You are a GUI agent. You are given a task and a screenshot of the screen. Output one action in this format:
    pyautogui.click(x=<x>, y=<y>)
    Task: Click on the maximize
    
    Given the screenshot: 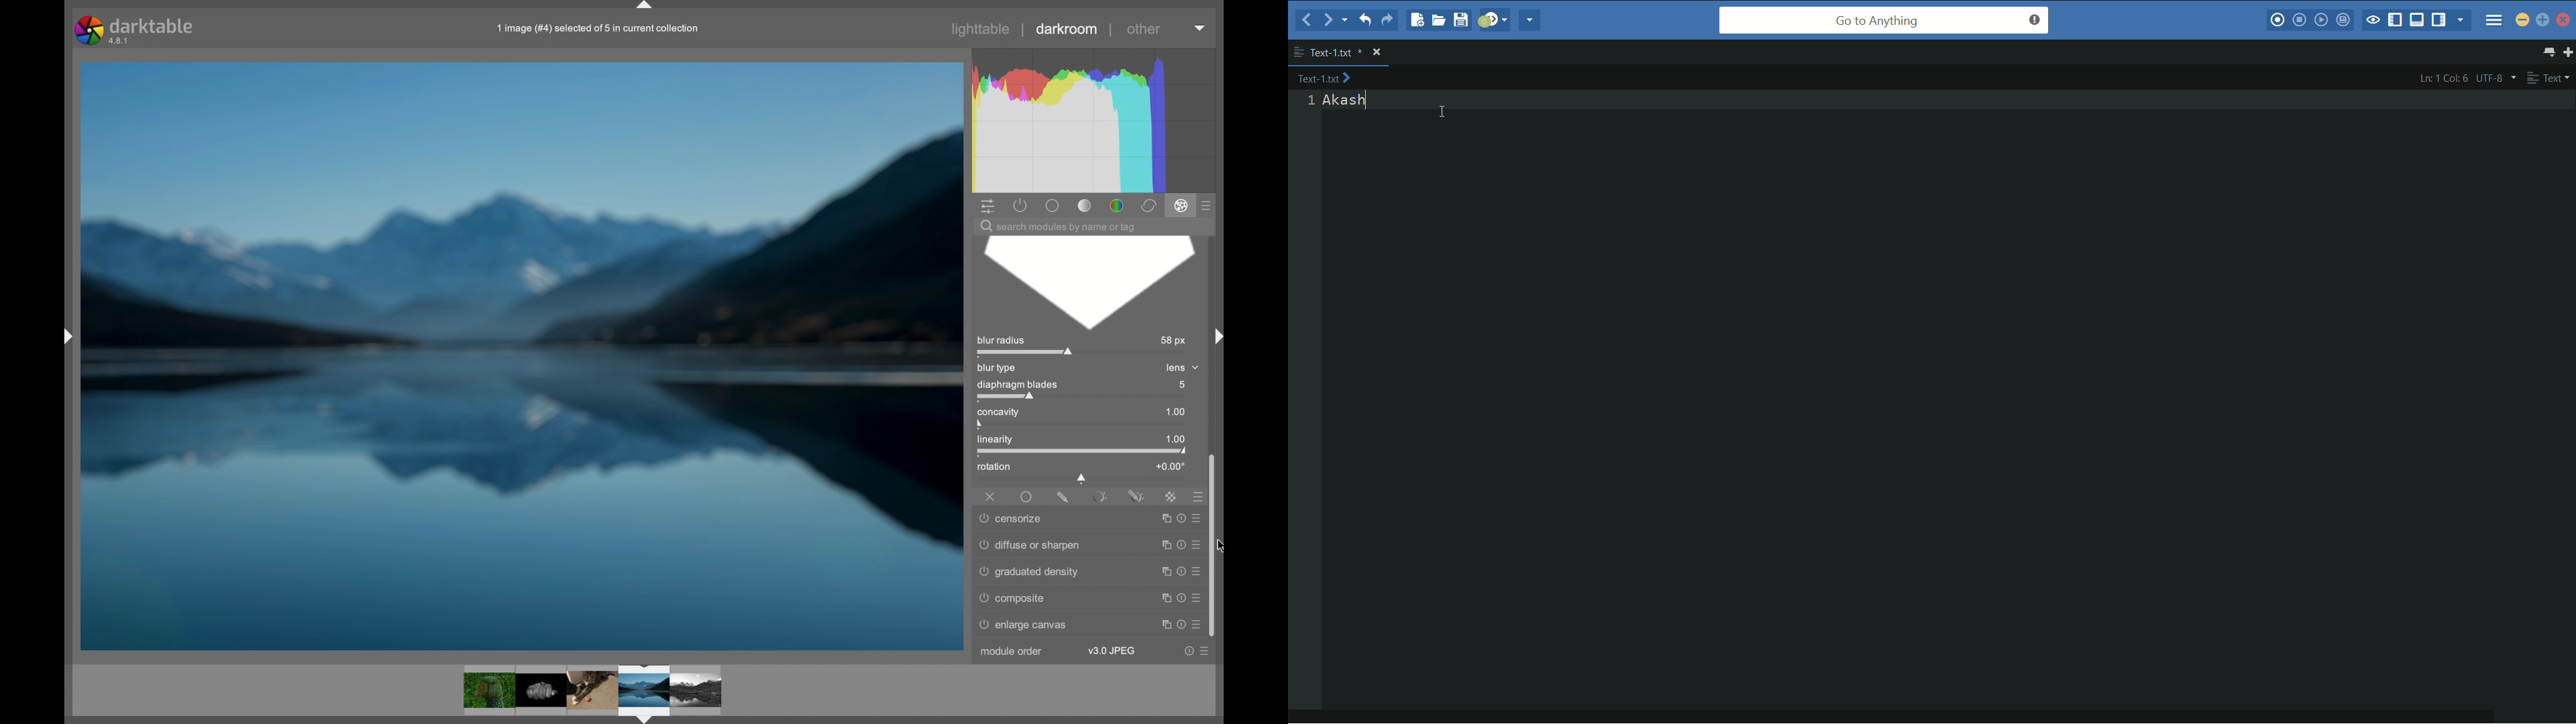 What is the action you would take?
    pyautogui.click(x=1162, y=569)
    